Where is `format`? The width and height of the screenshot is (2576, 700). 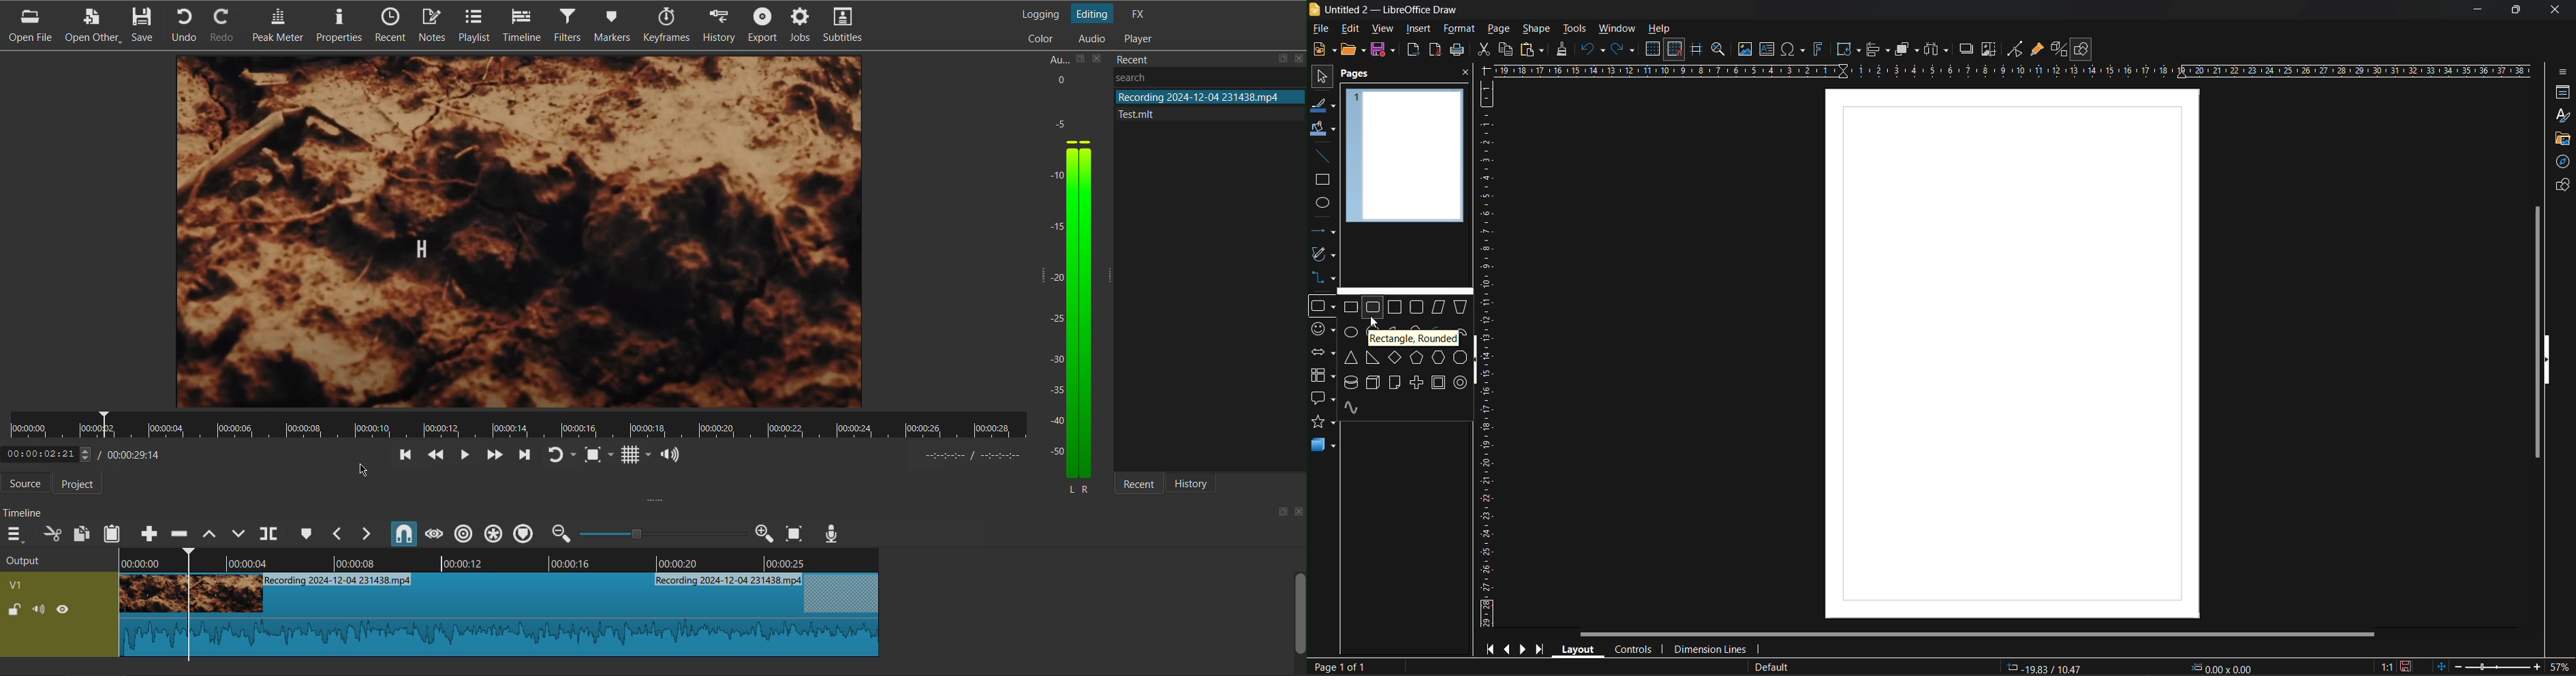 format is located at coordinates (1458, 30).